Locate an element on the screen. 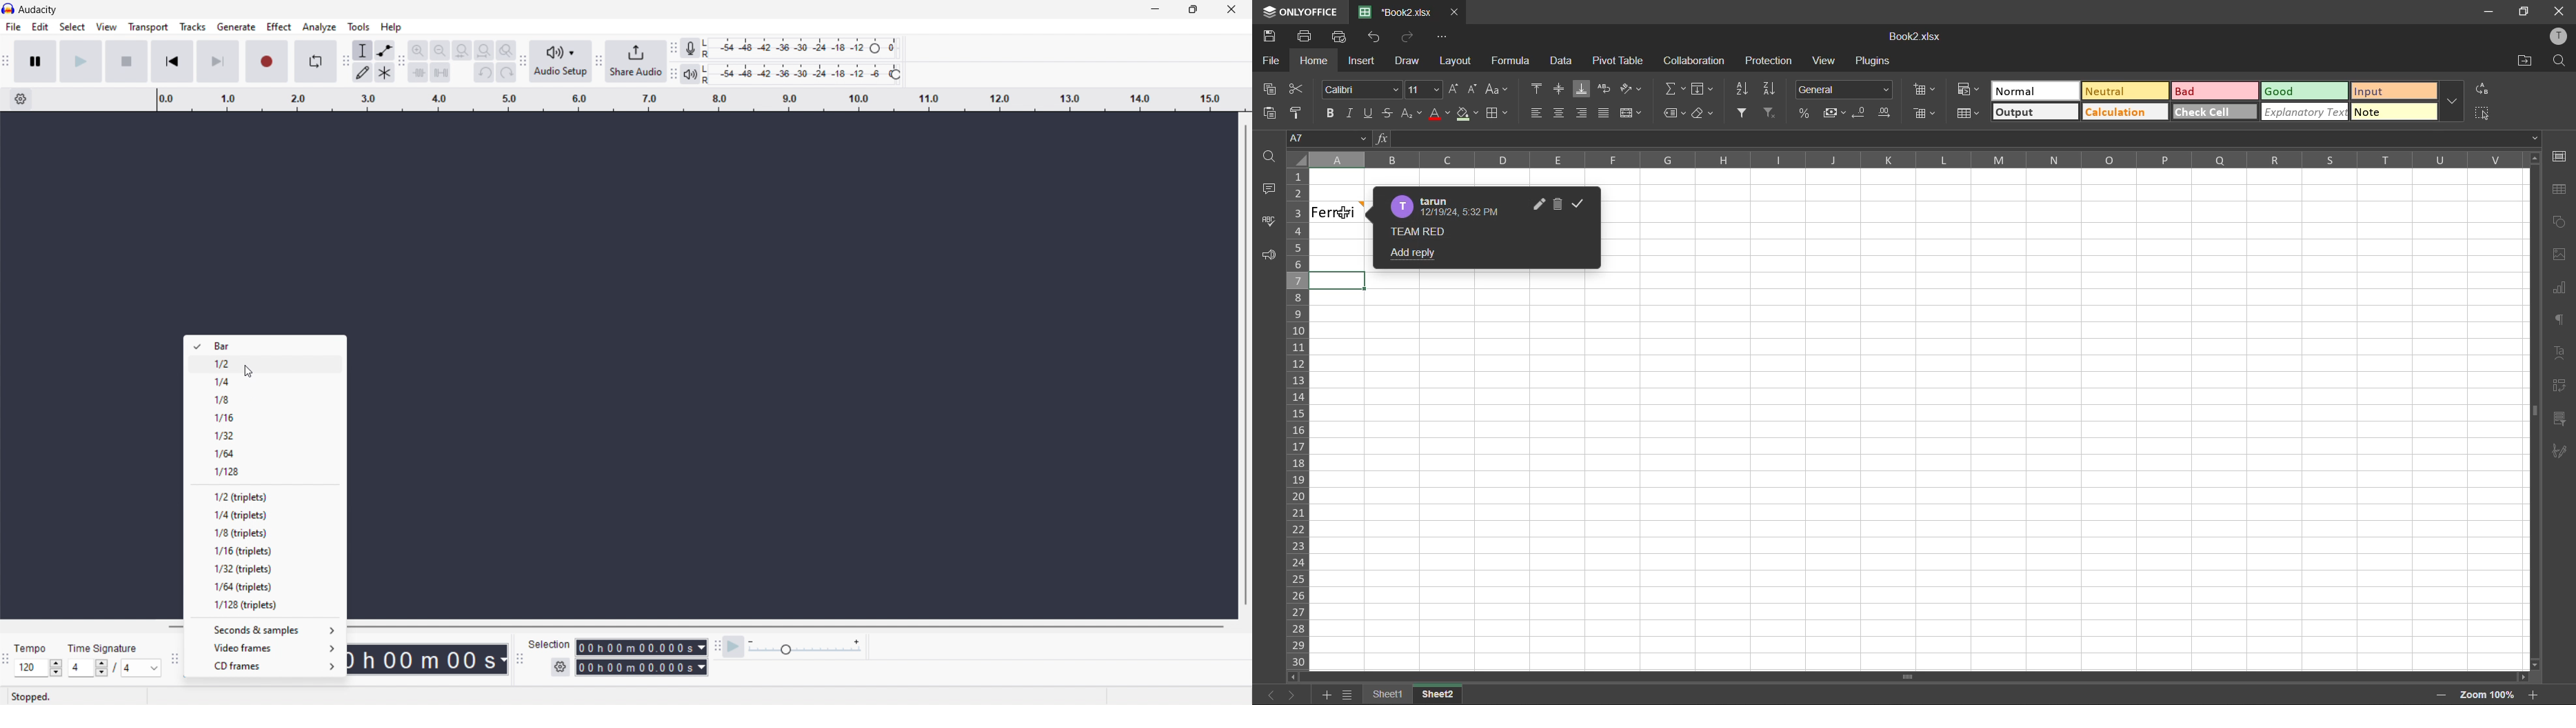  Audacity is located at coordinates (38, 9).